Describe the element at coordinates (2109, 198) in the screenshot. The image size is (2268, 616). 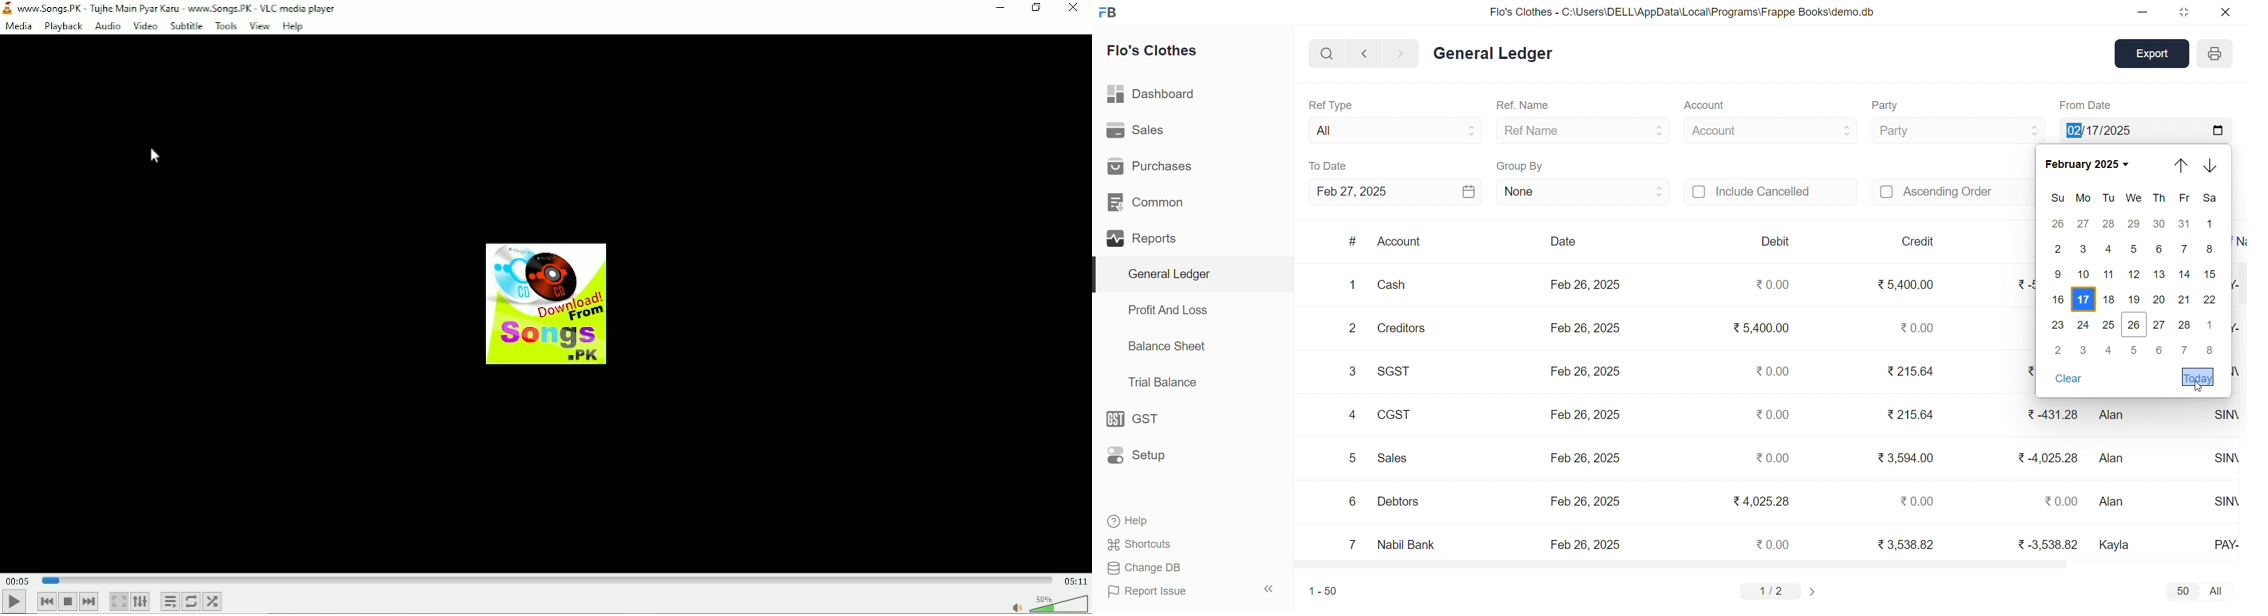
I see `Tu` at that location.